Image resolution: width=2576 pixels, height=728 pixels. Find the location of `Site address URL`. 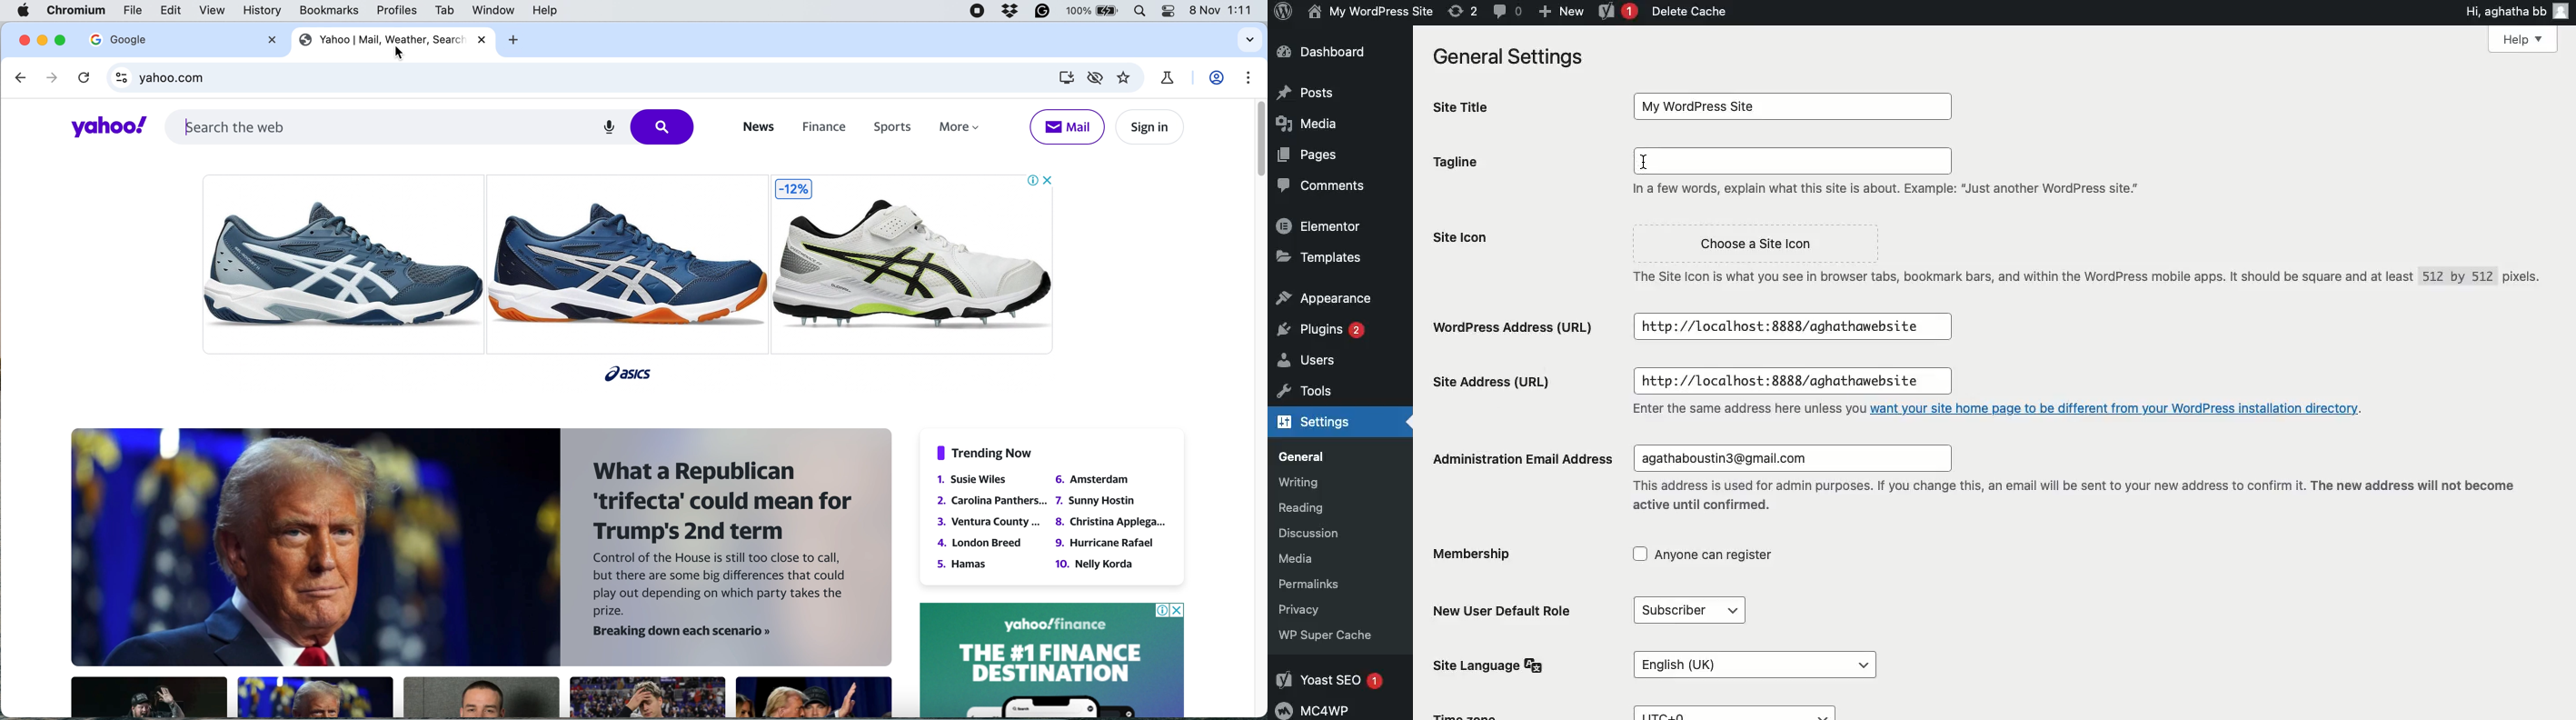

Site address URL is located at coordinates (1511, 383).